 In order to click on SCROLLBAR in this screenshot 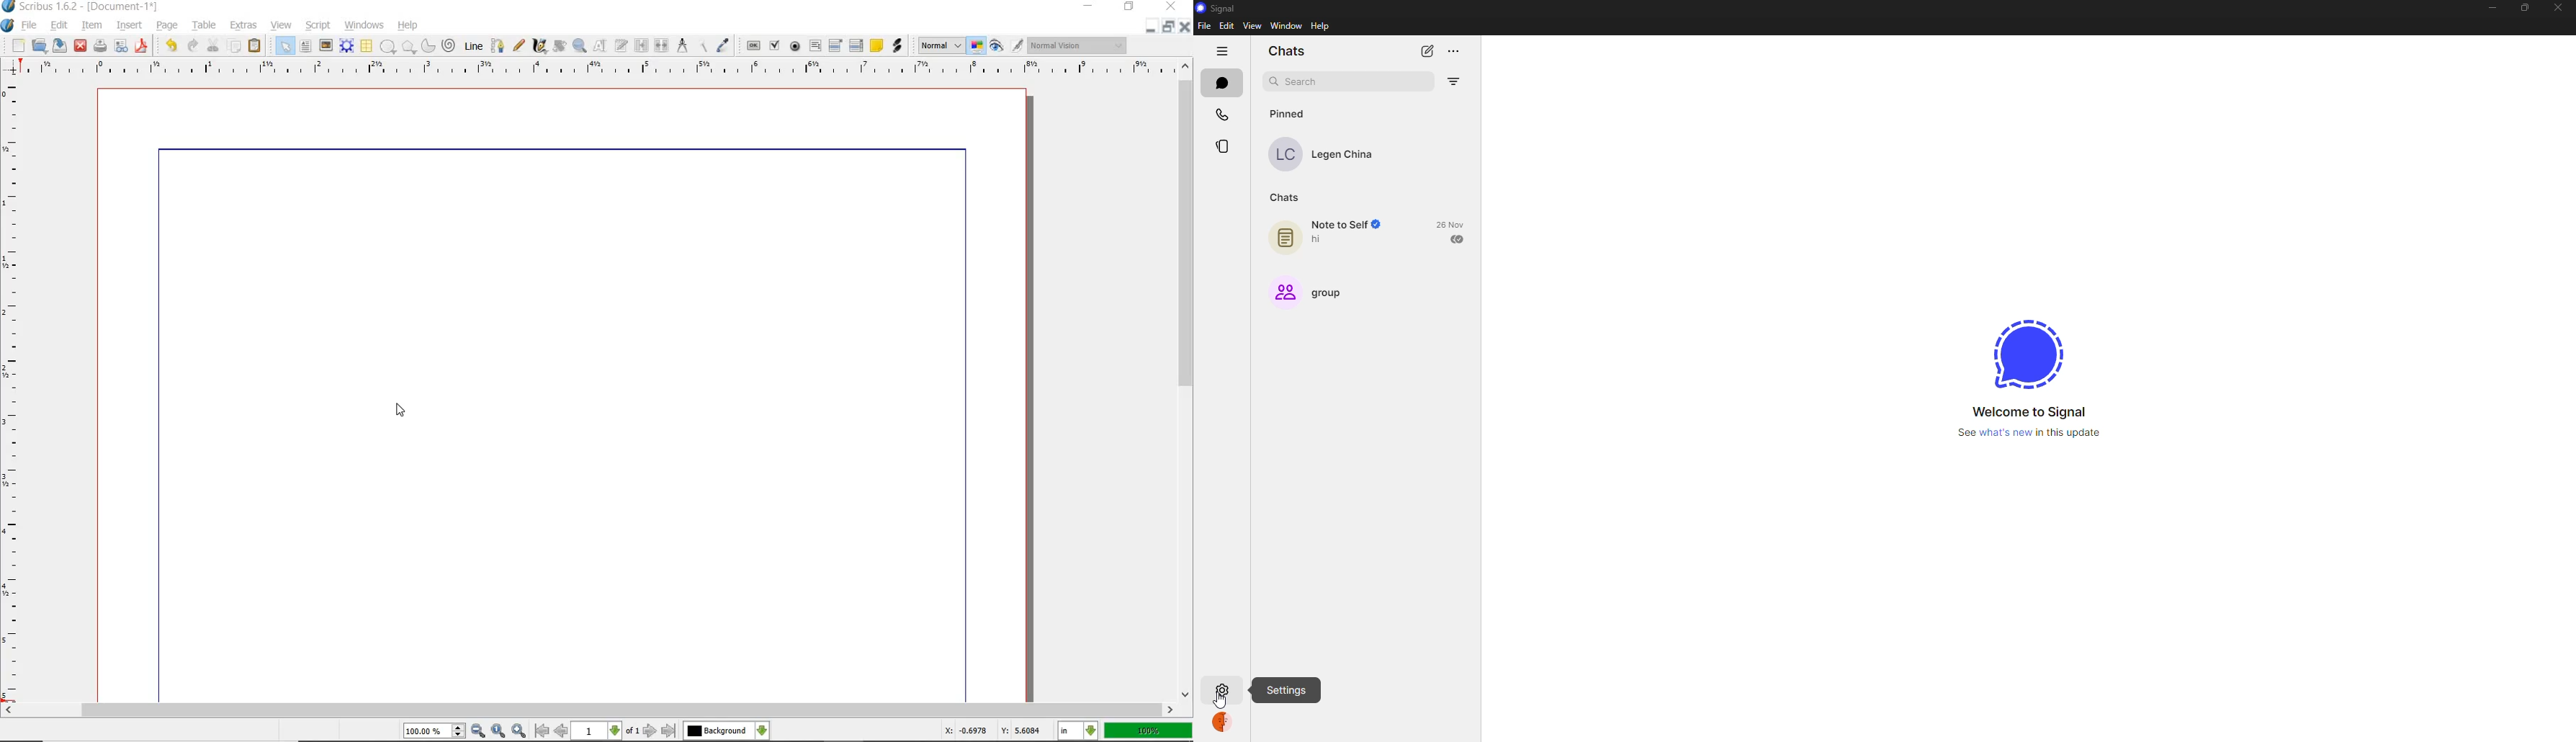, I will do `click(1187, 378)`.